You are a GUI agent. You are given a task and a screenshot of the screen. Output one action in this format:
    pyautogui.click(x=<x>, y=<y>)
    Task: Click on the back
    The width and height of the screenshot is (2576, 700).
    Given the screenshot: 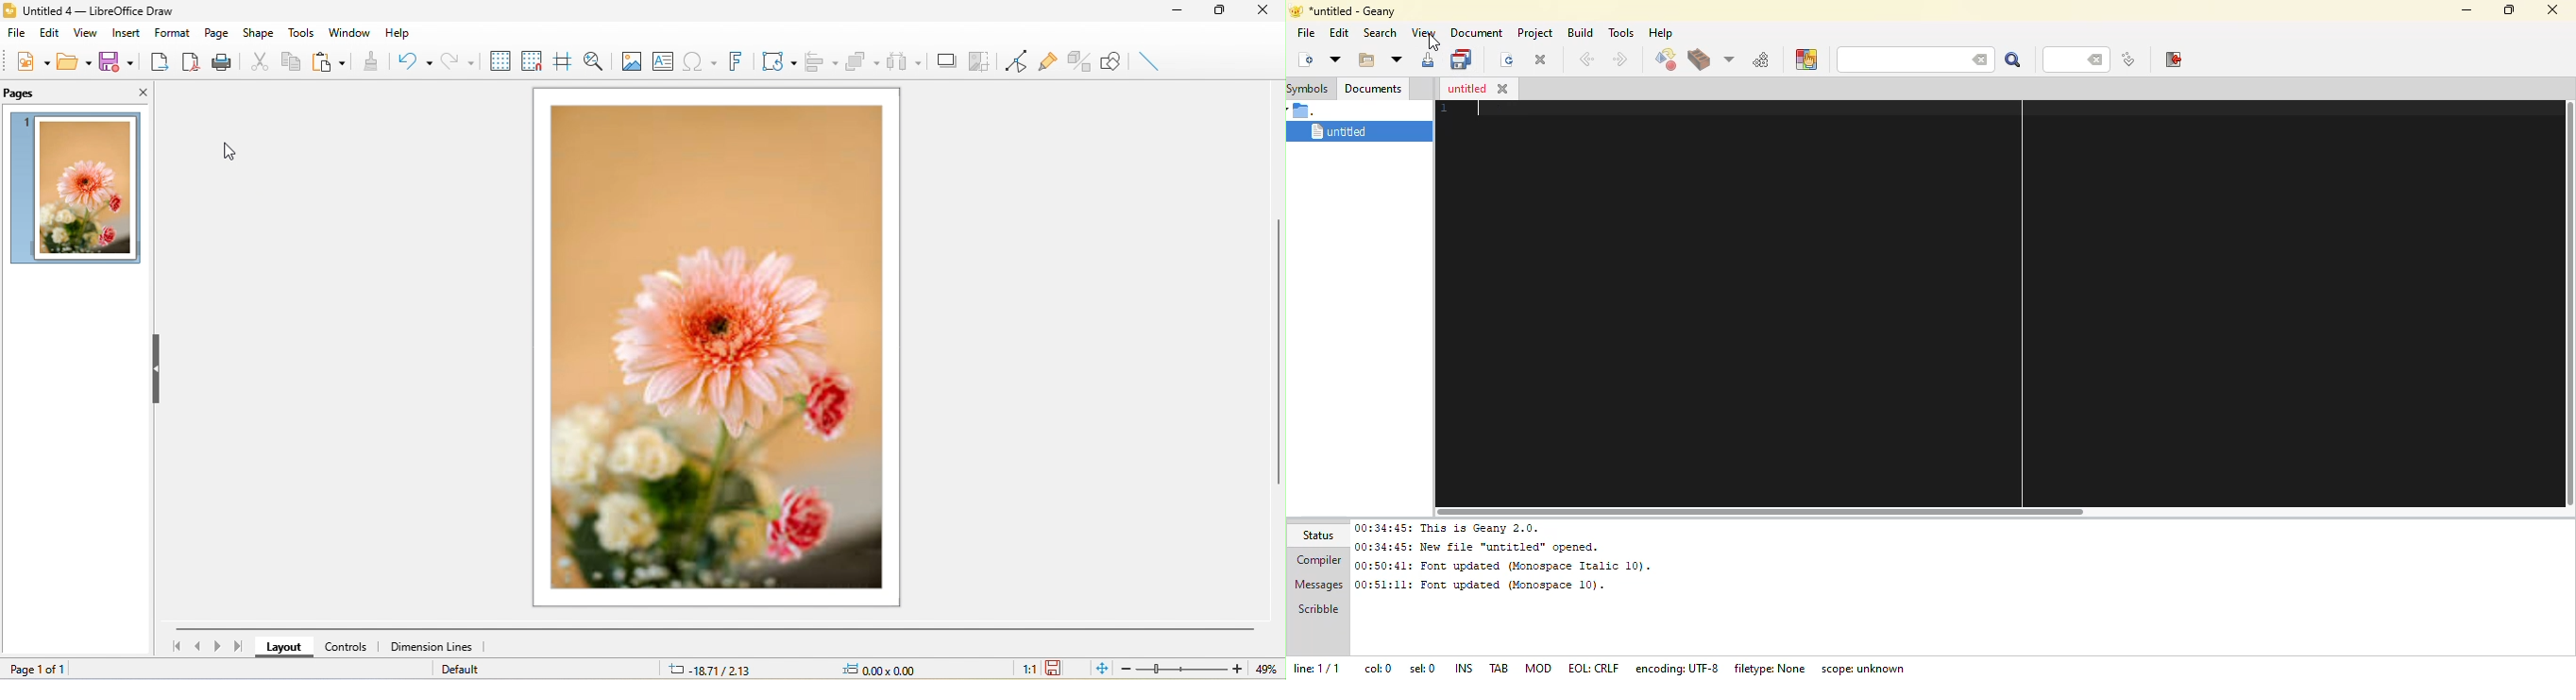 What is the action you would take?
    pyautogui.click(x=1585, y=60)
    